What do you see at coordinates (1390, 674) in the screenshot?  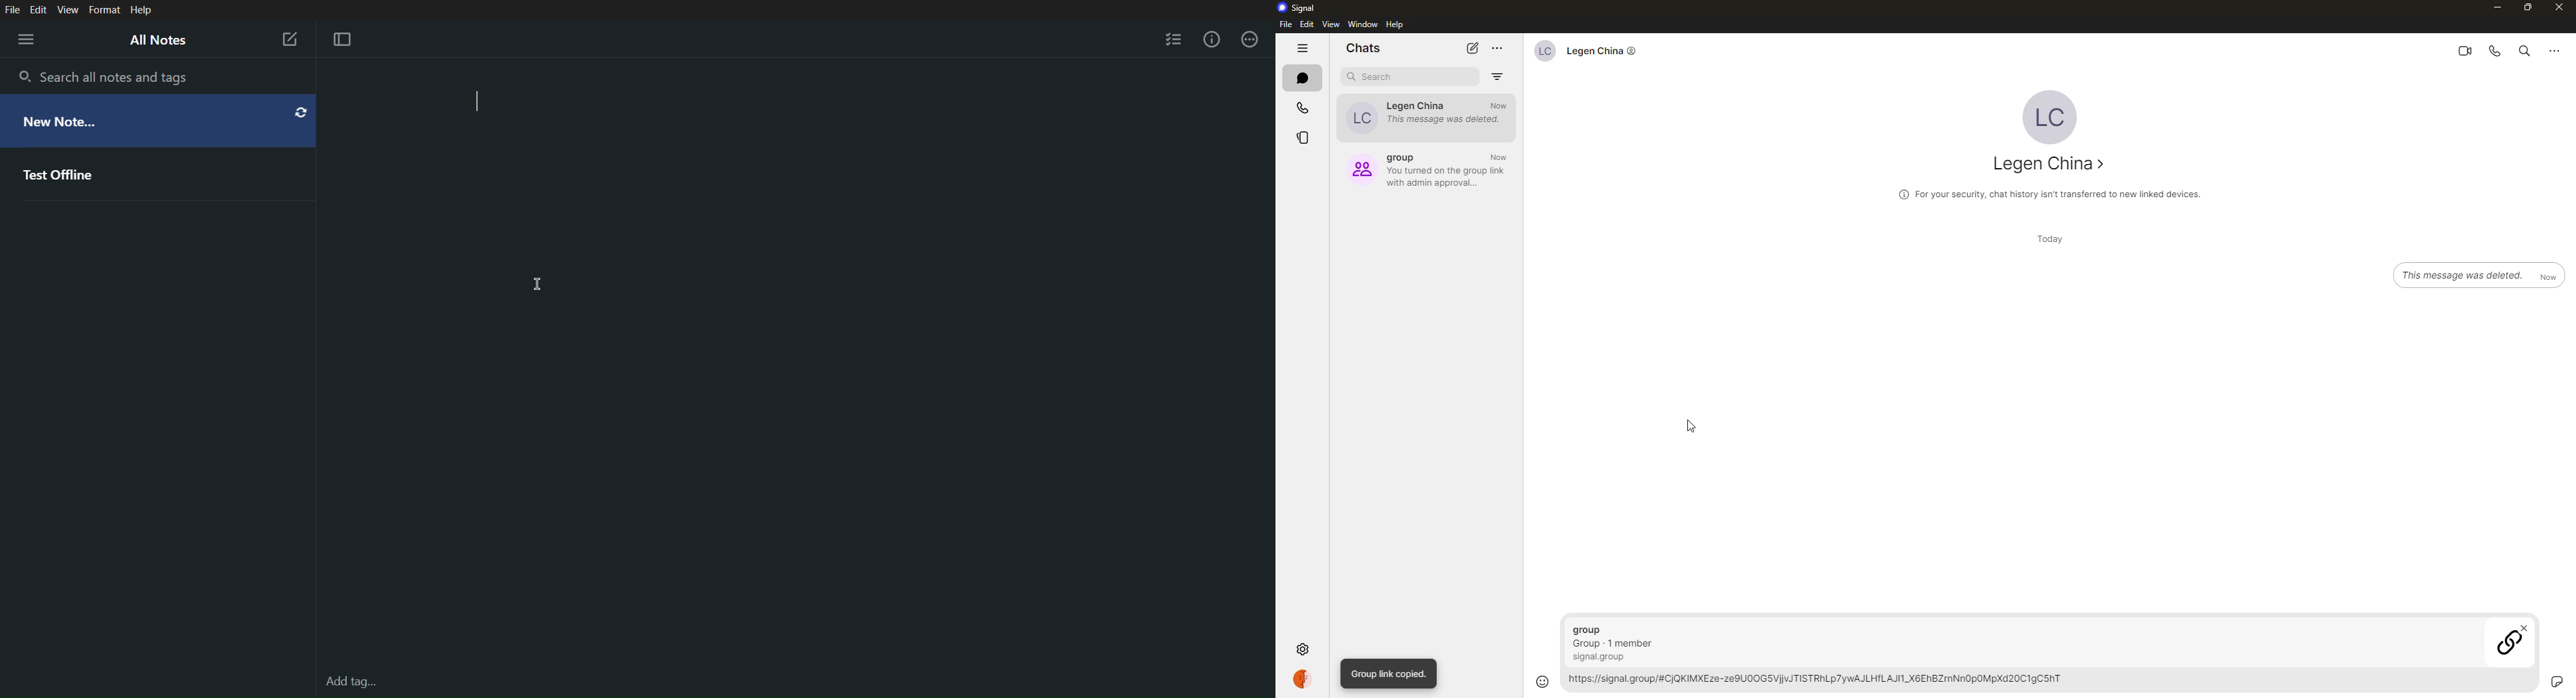 I see `group link copied` at bounding box center [1390, 674].